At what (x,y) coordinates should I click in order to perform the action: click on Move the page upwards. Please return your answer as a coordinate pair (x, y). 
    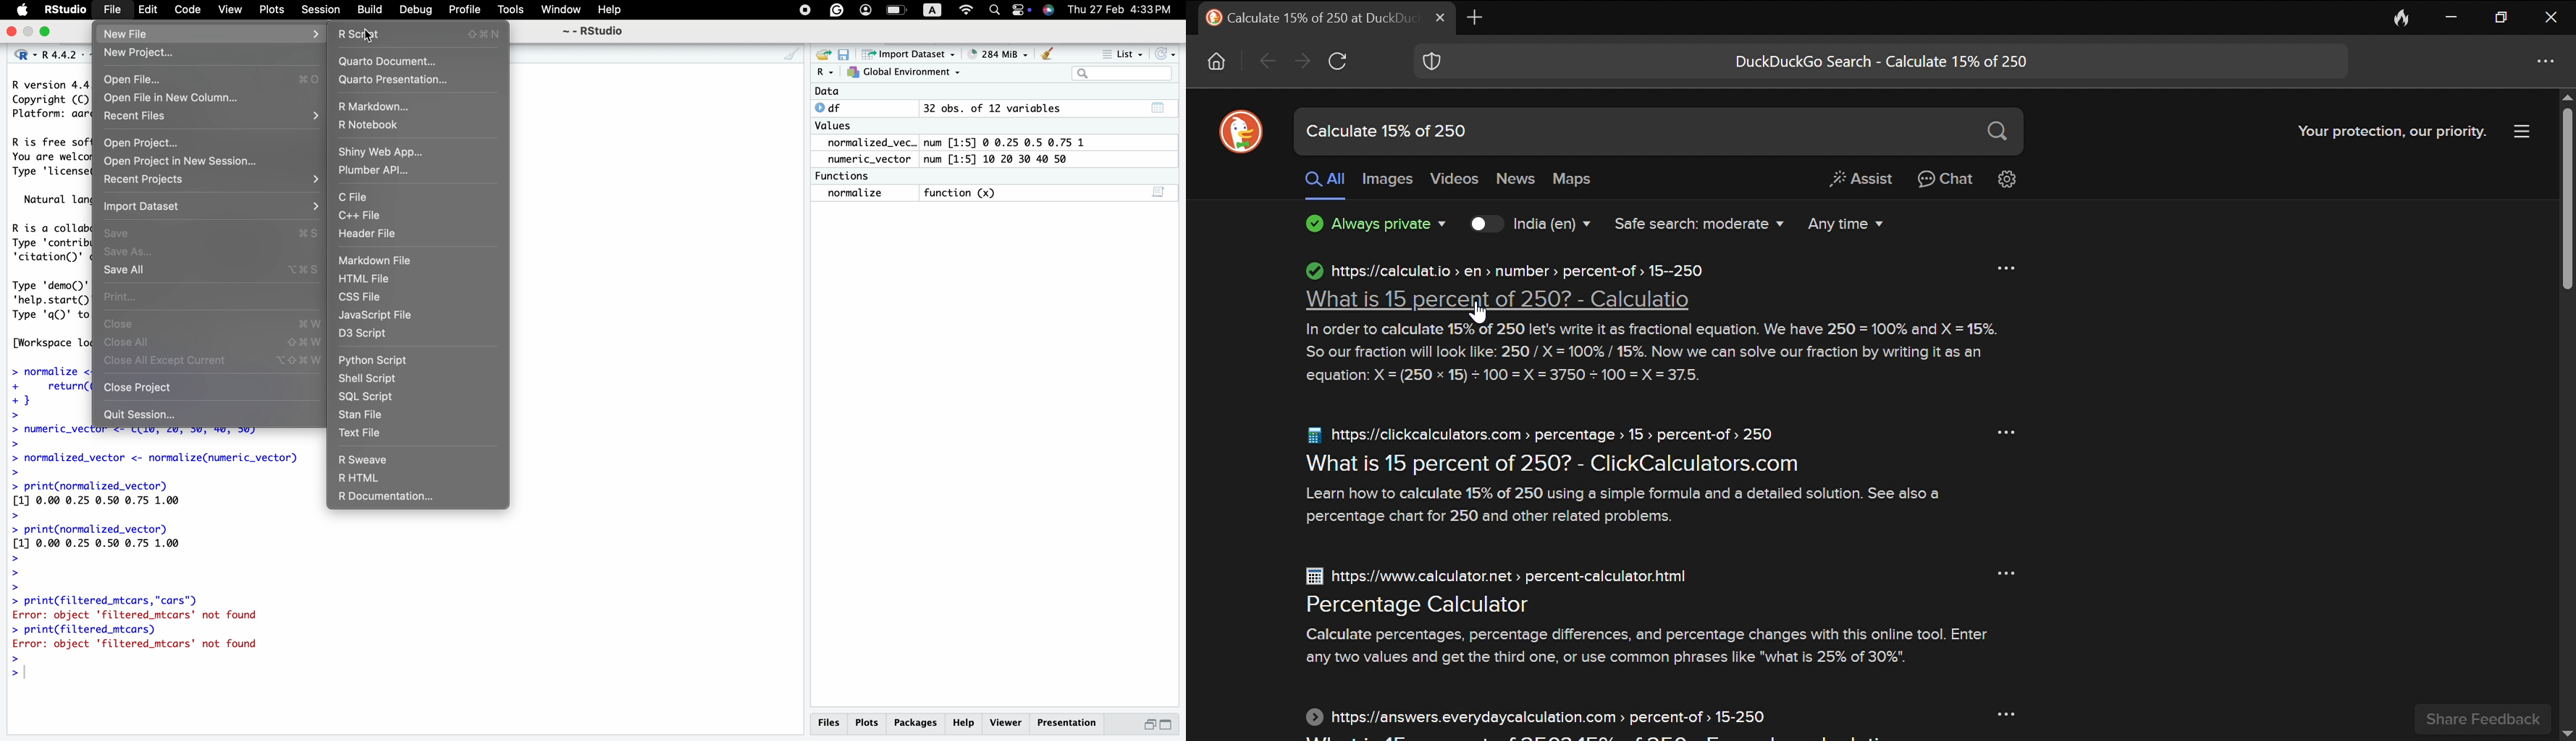
    Looking at the image, I should click on (2565, 97).